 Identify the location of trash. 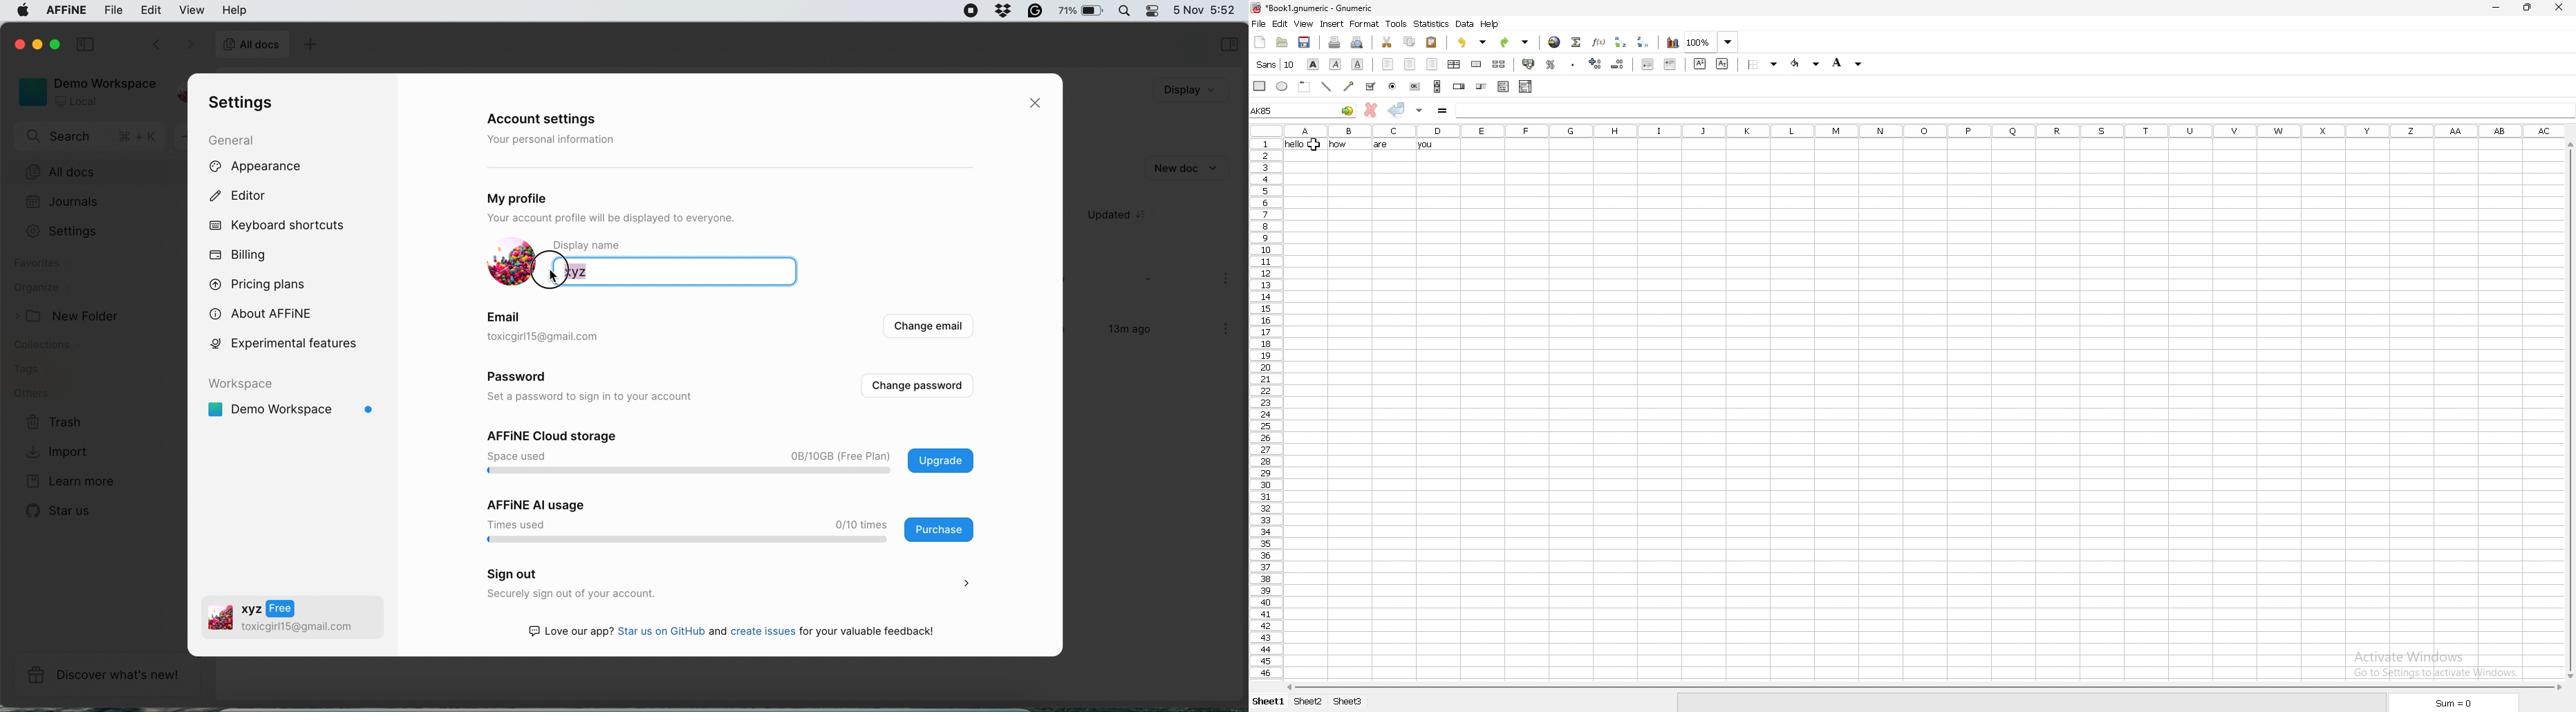
(55, 423).